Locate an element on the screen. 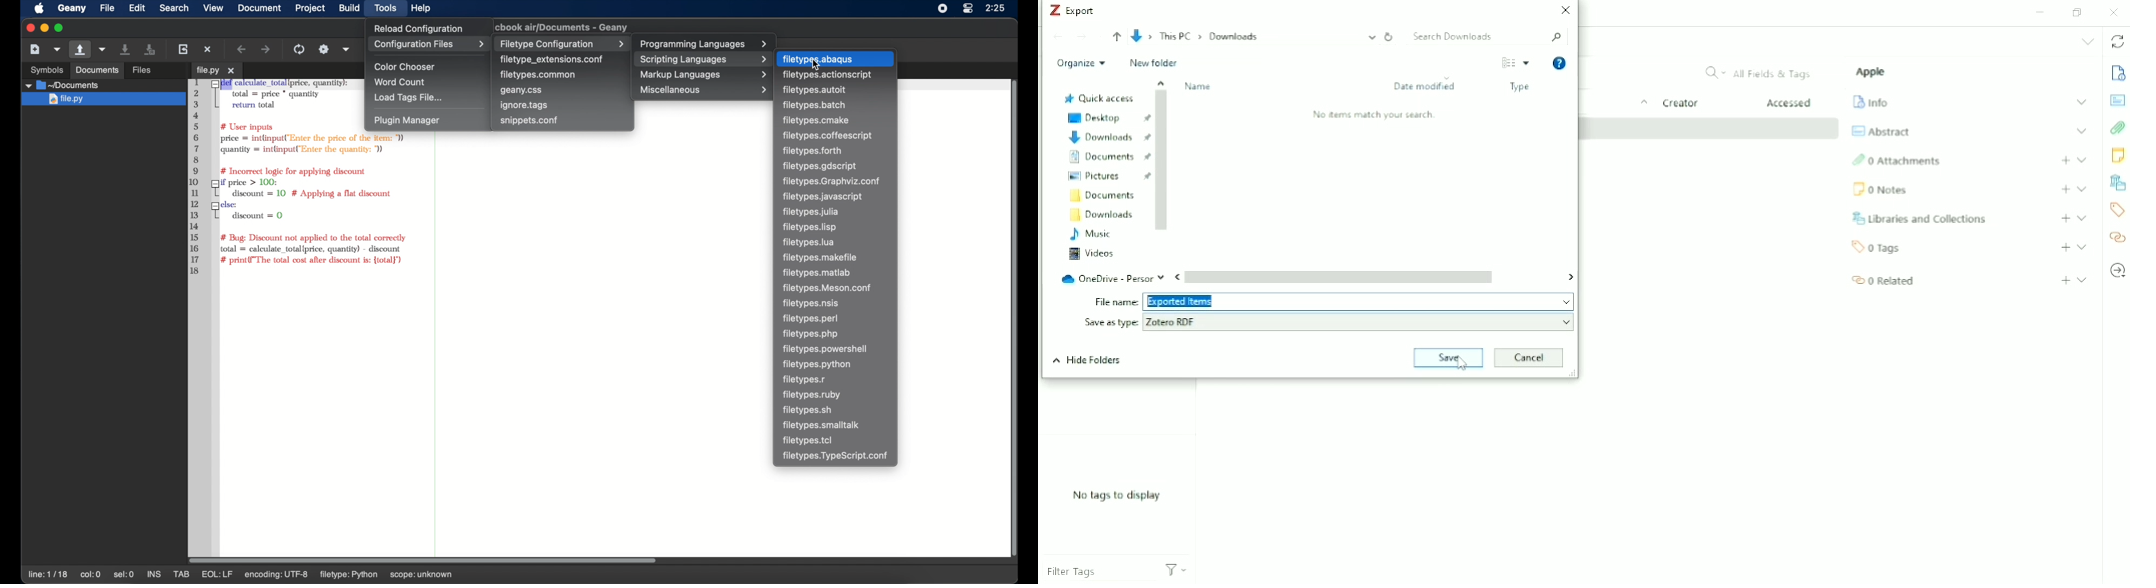 Image resolution: width=2156 pixels, height=588 pixels. Info is located at coordinates (2118, 74).